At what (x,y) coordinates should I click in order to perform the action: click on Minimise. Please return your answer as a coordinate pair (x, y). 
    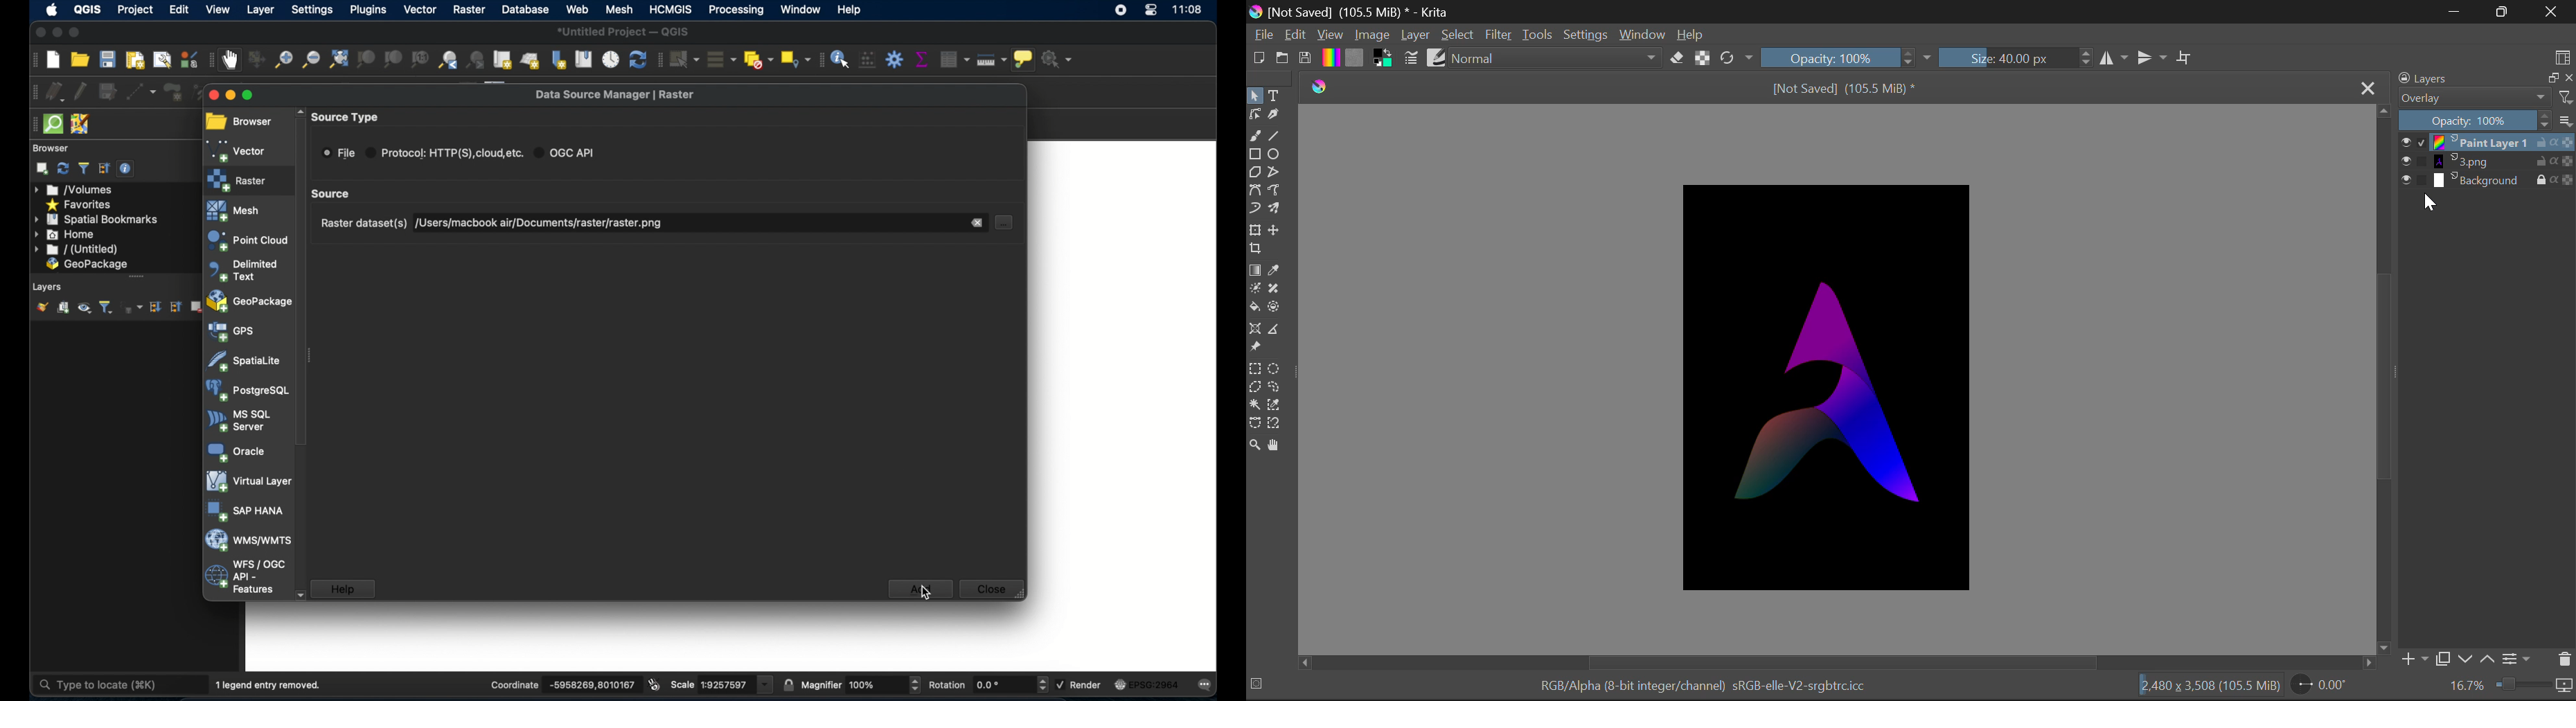
    Looking at the image, I should click on (2455, 11).